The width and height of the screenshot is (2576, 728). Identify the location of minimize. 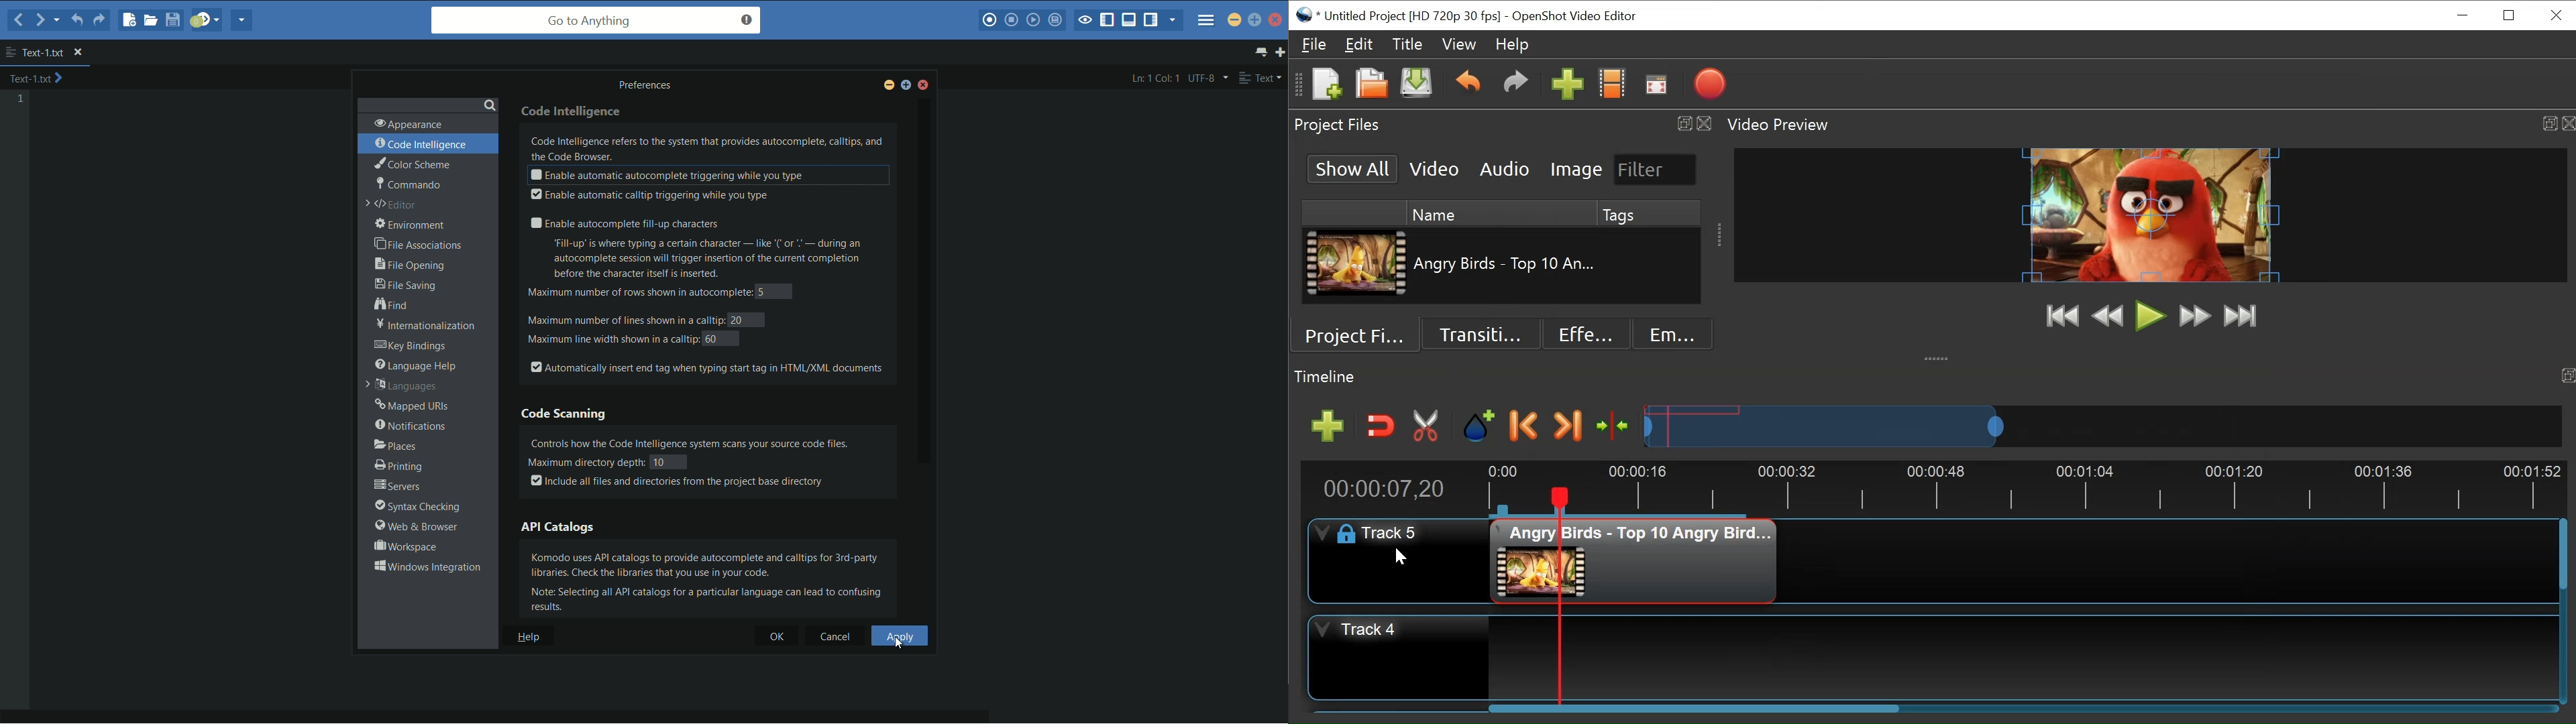
(888, 86).